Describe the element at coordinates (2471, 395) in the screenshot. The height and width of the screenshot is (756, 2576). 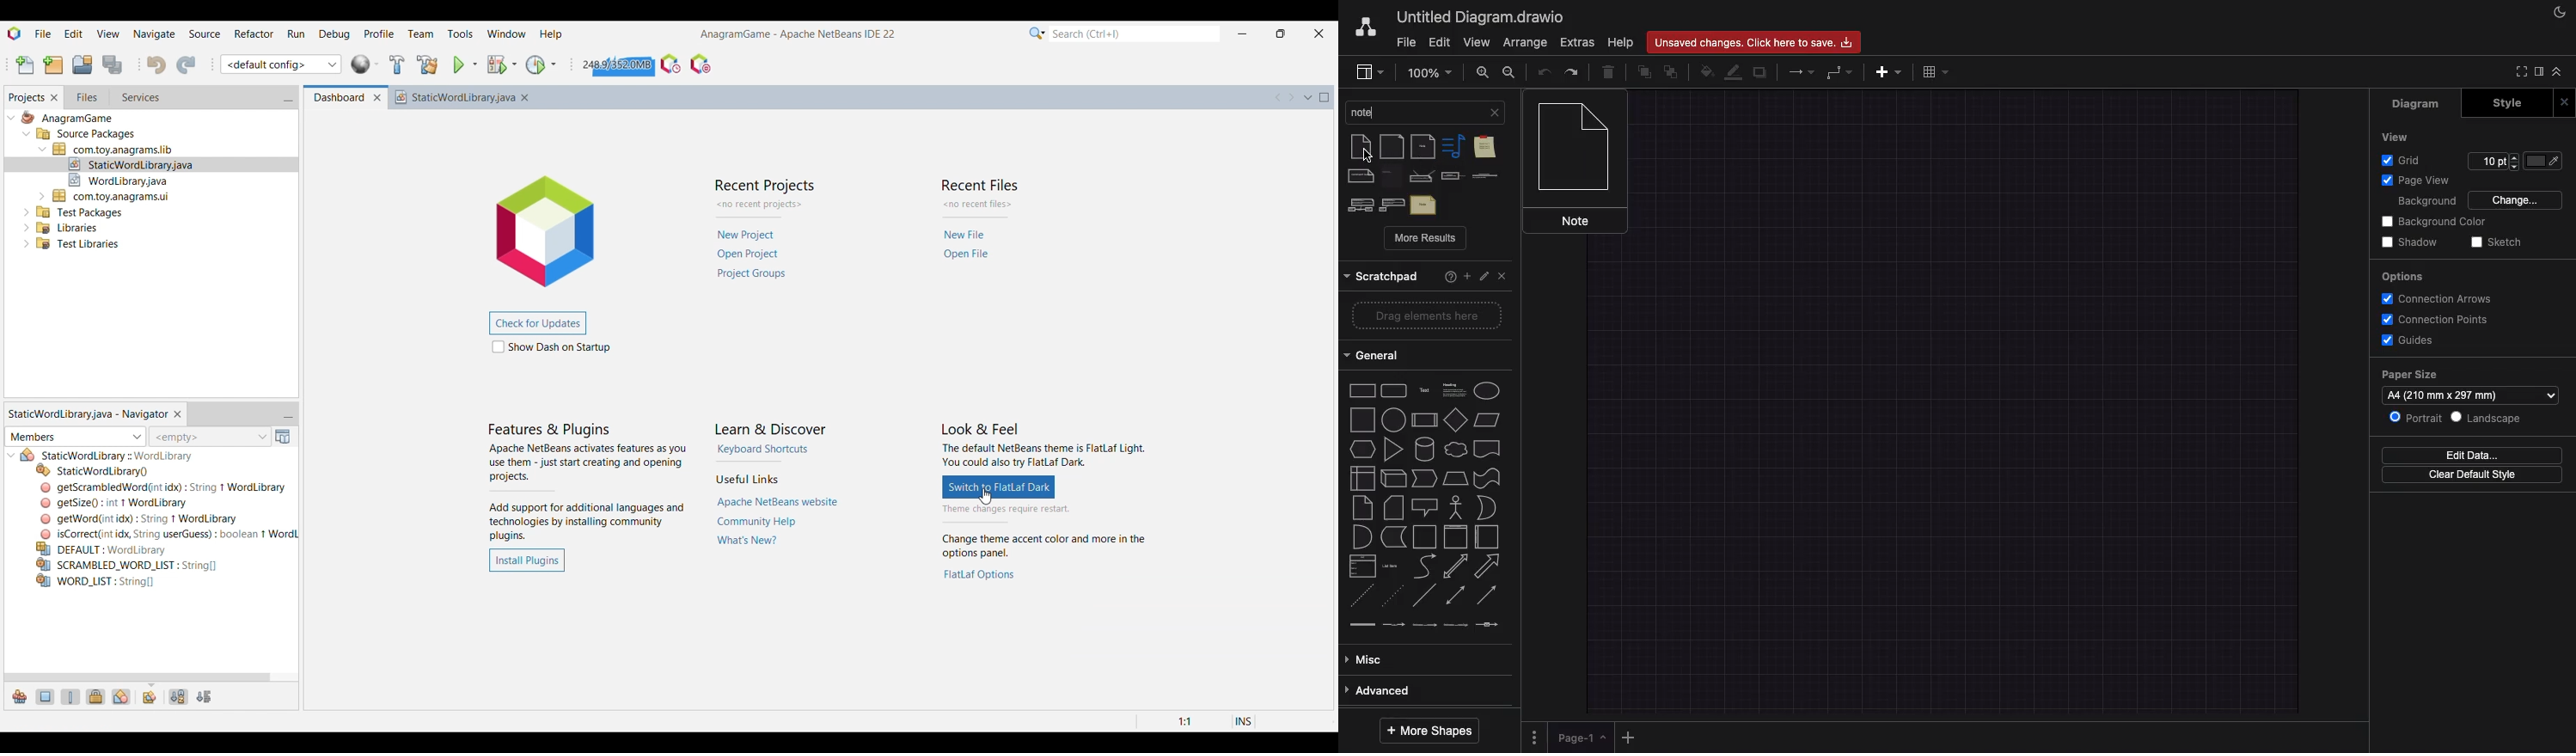
I see `Paper size` at that location.